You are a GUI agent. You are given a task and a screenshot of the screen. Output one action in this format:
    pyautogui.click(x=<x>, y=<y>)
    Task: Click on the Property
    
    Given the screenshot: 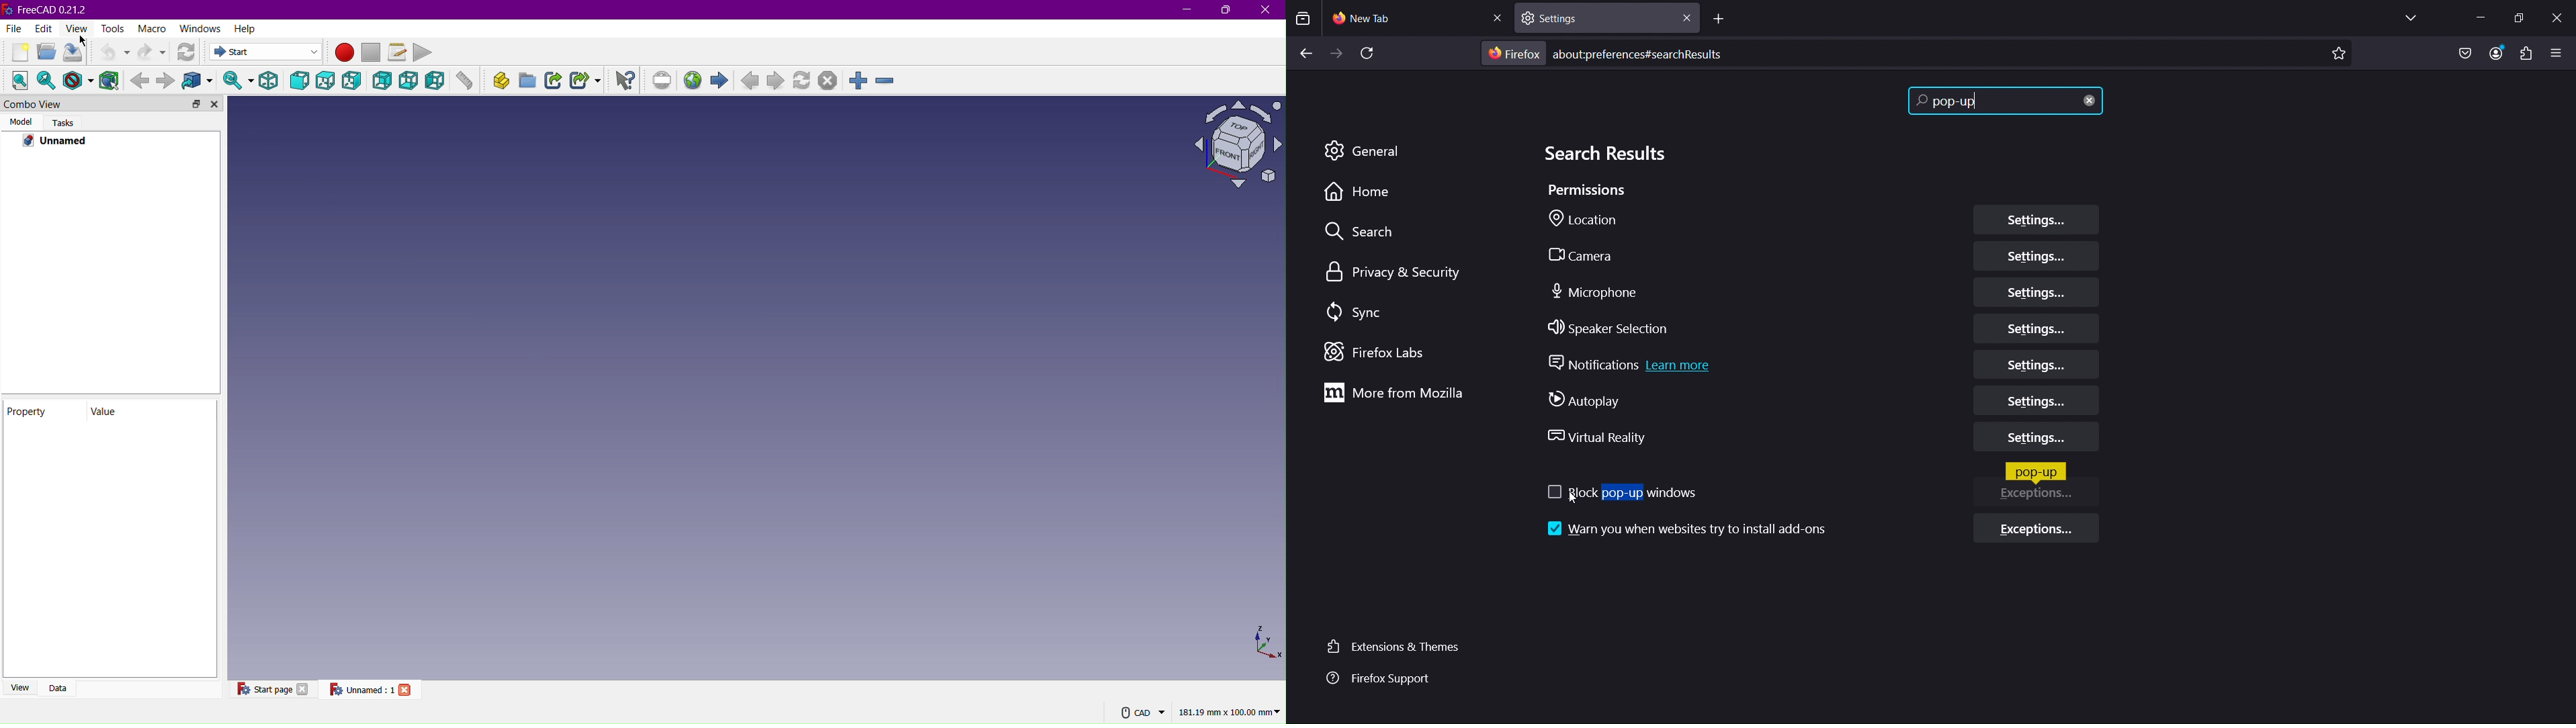 What is the action you would take?
    pyautogui.click(x=37, y=409)
    